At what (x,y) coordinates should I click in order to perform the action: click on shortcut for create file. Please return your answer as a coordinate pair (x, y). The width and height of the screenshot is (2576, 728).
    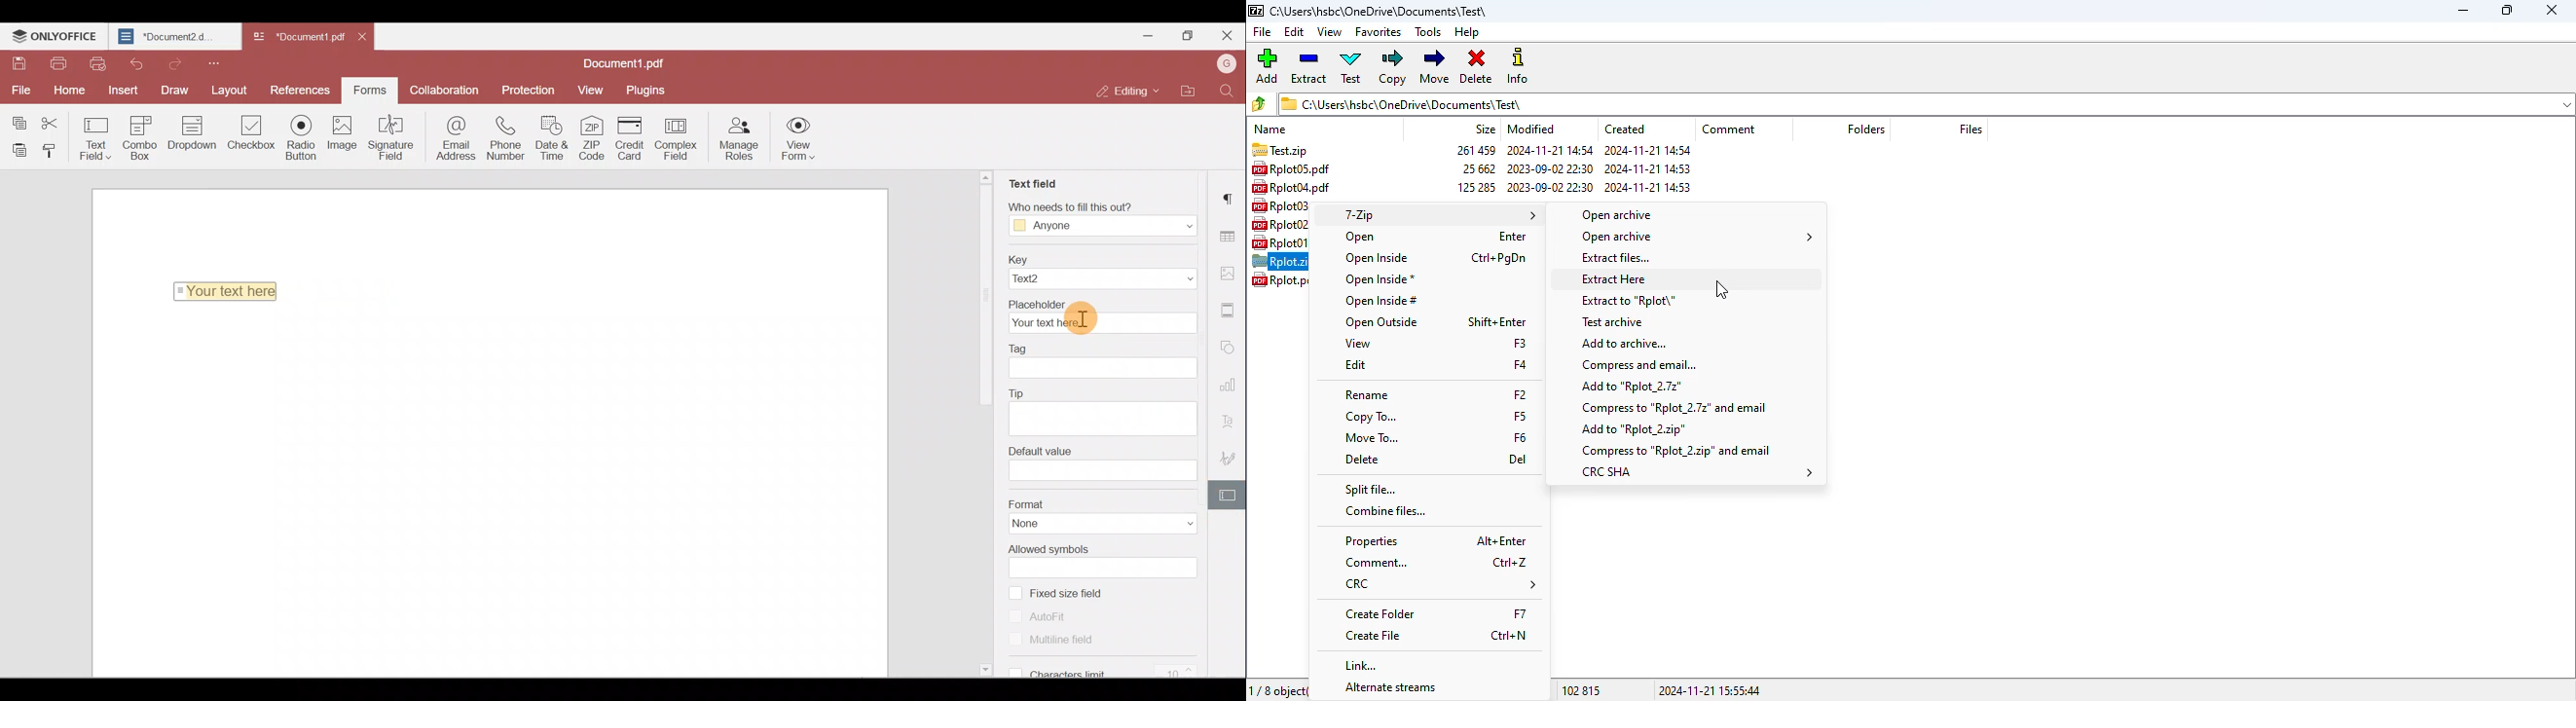
    Looking at the image, I should click on (1511, 635).